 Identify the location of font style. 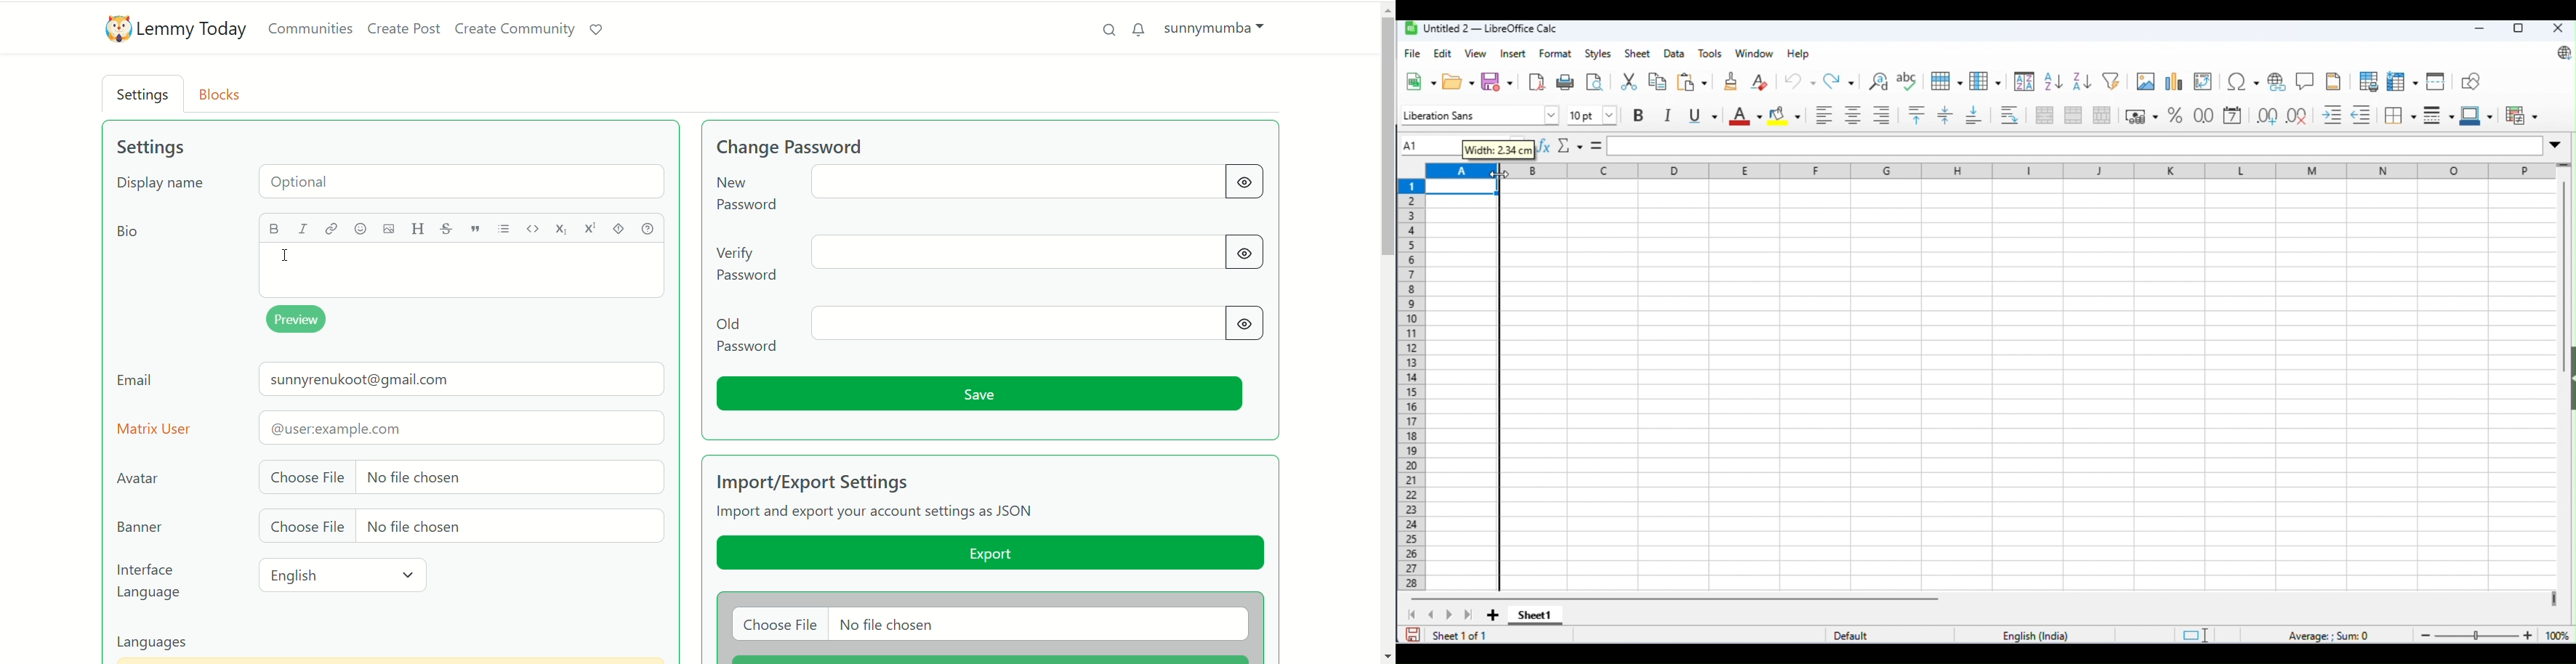
(1477, 116).